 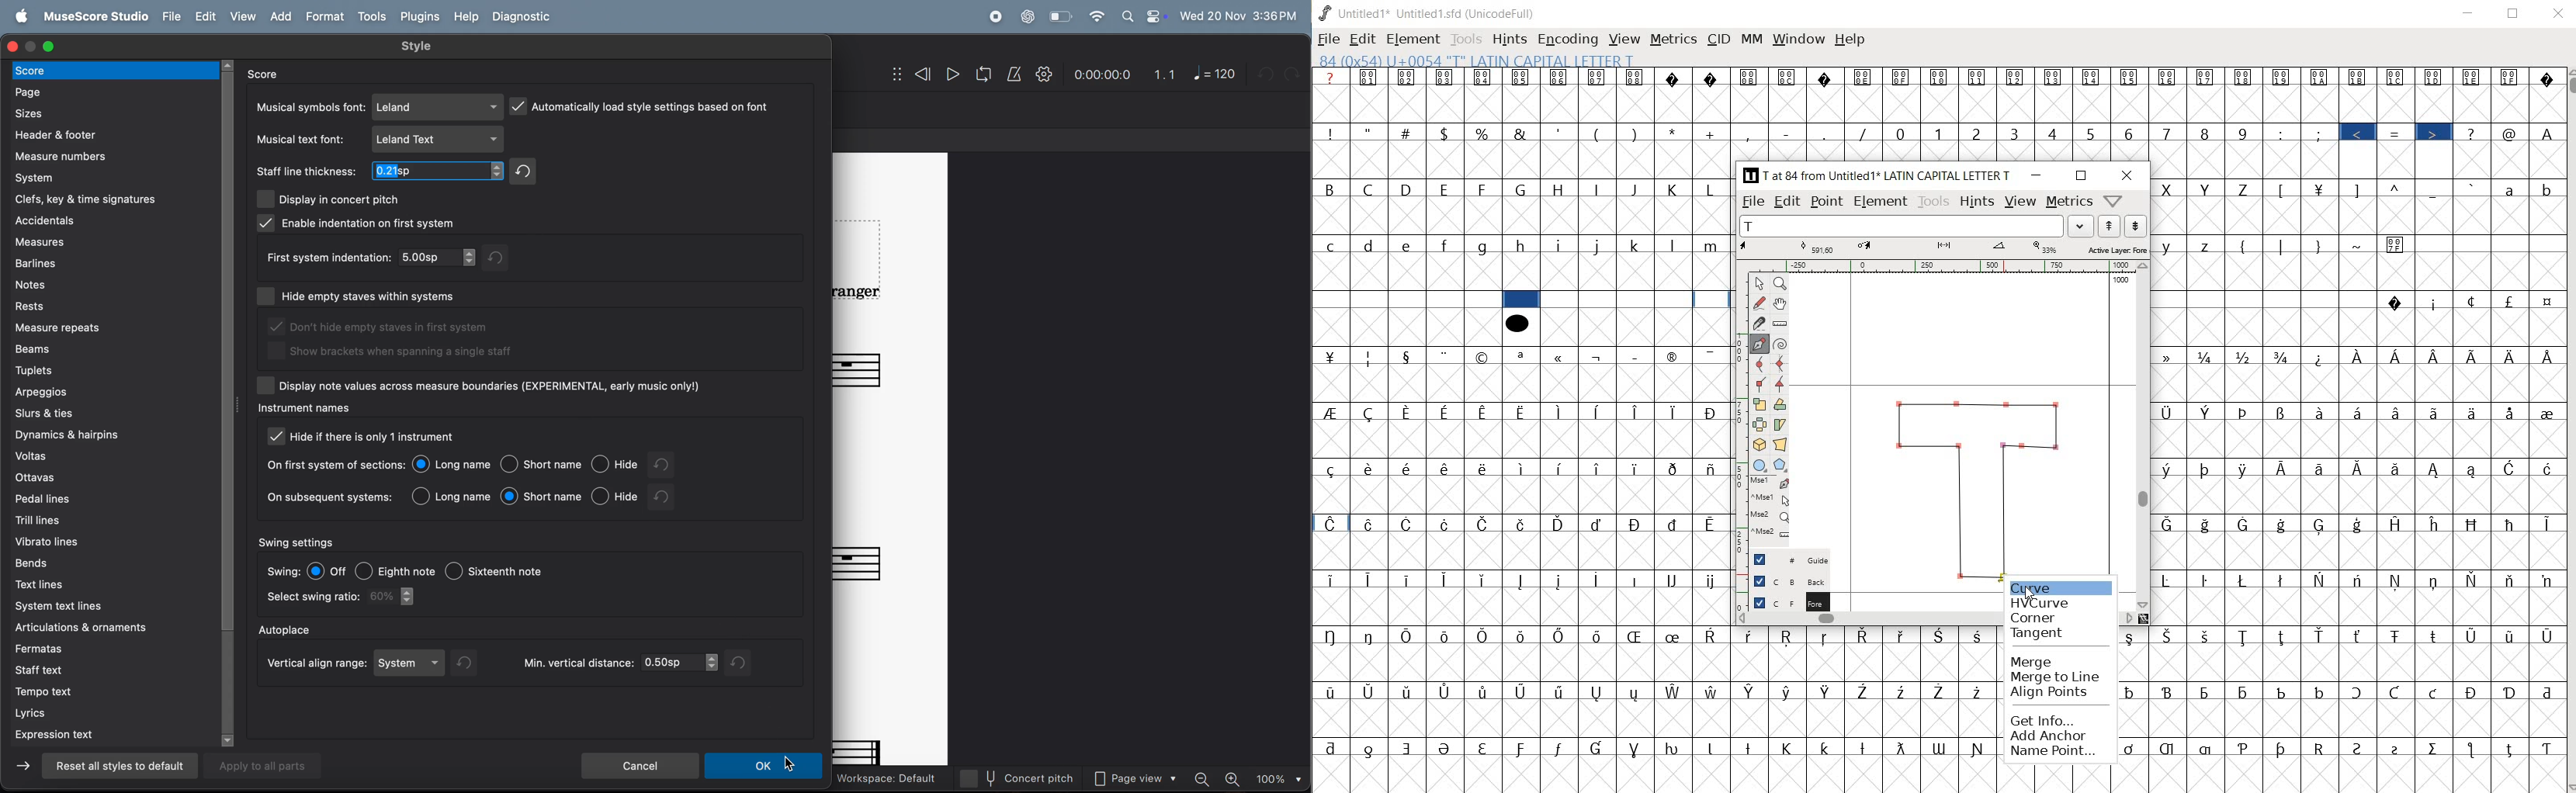 I want to click on Symbol, so click(x=1523, y=750).